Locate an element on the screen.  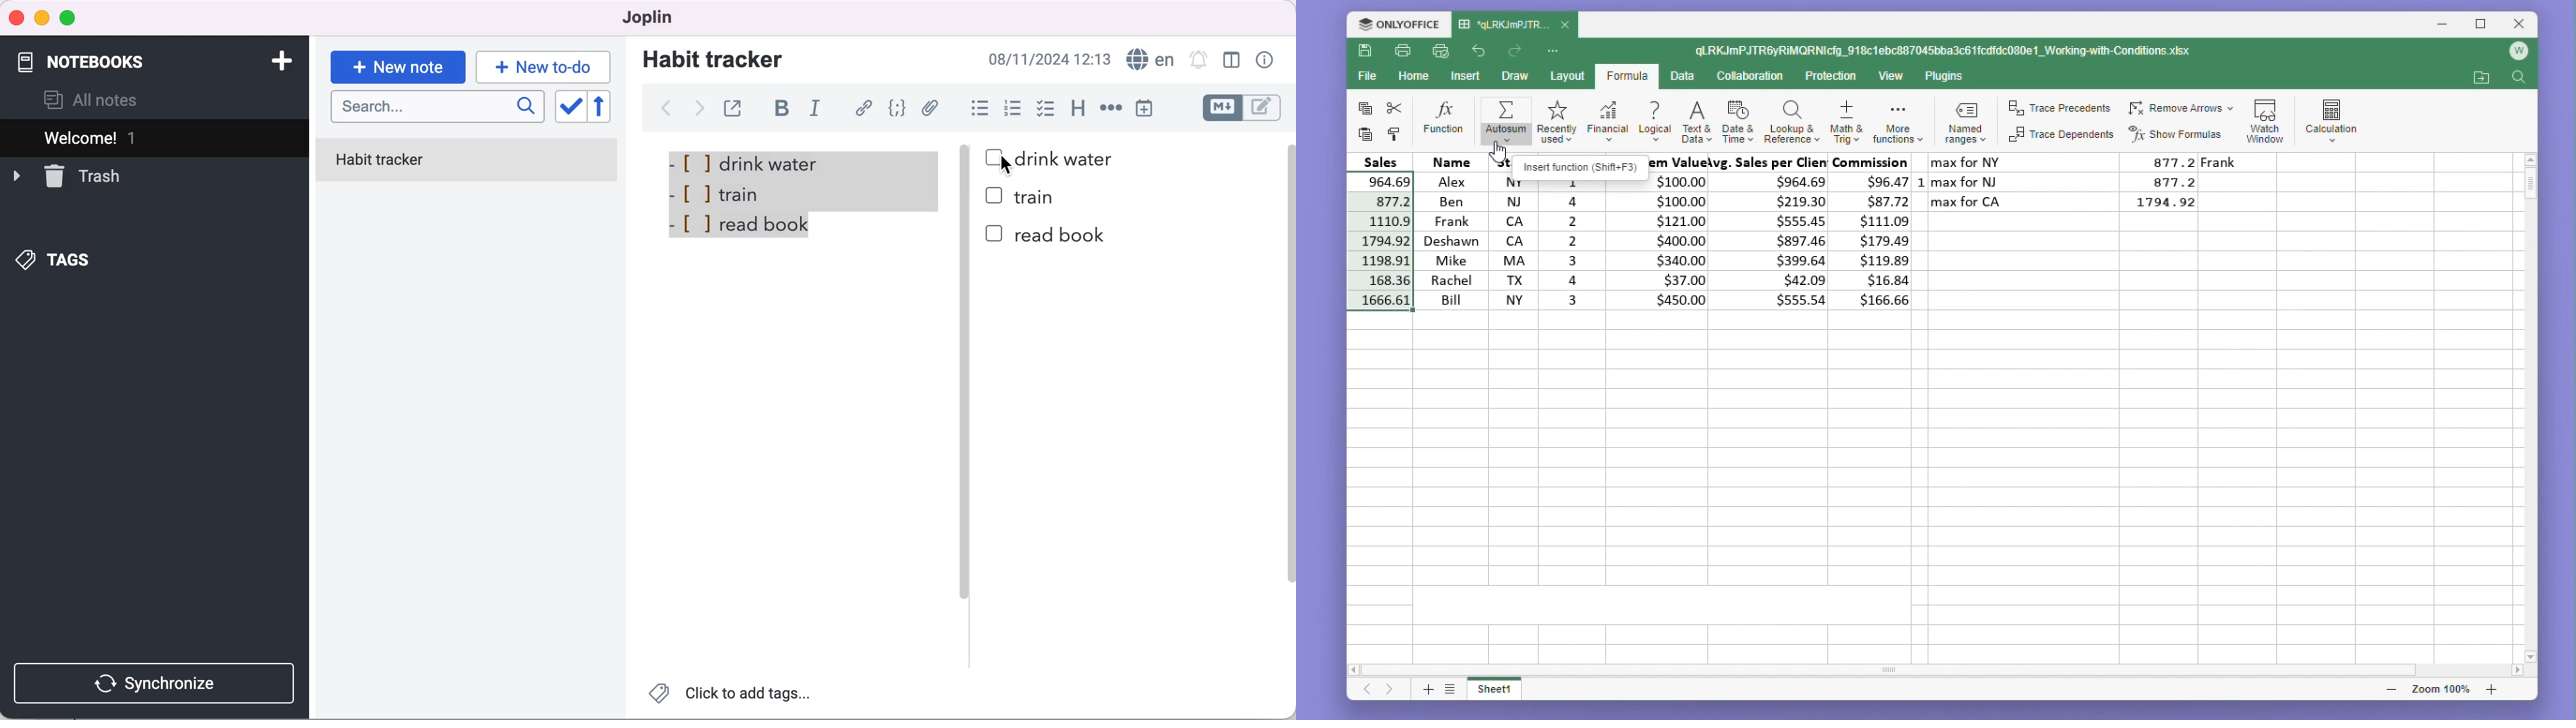
numbered list is located at coordinates (1017, 110).